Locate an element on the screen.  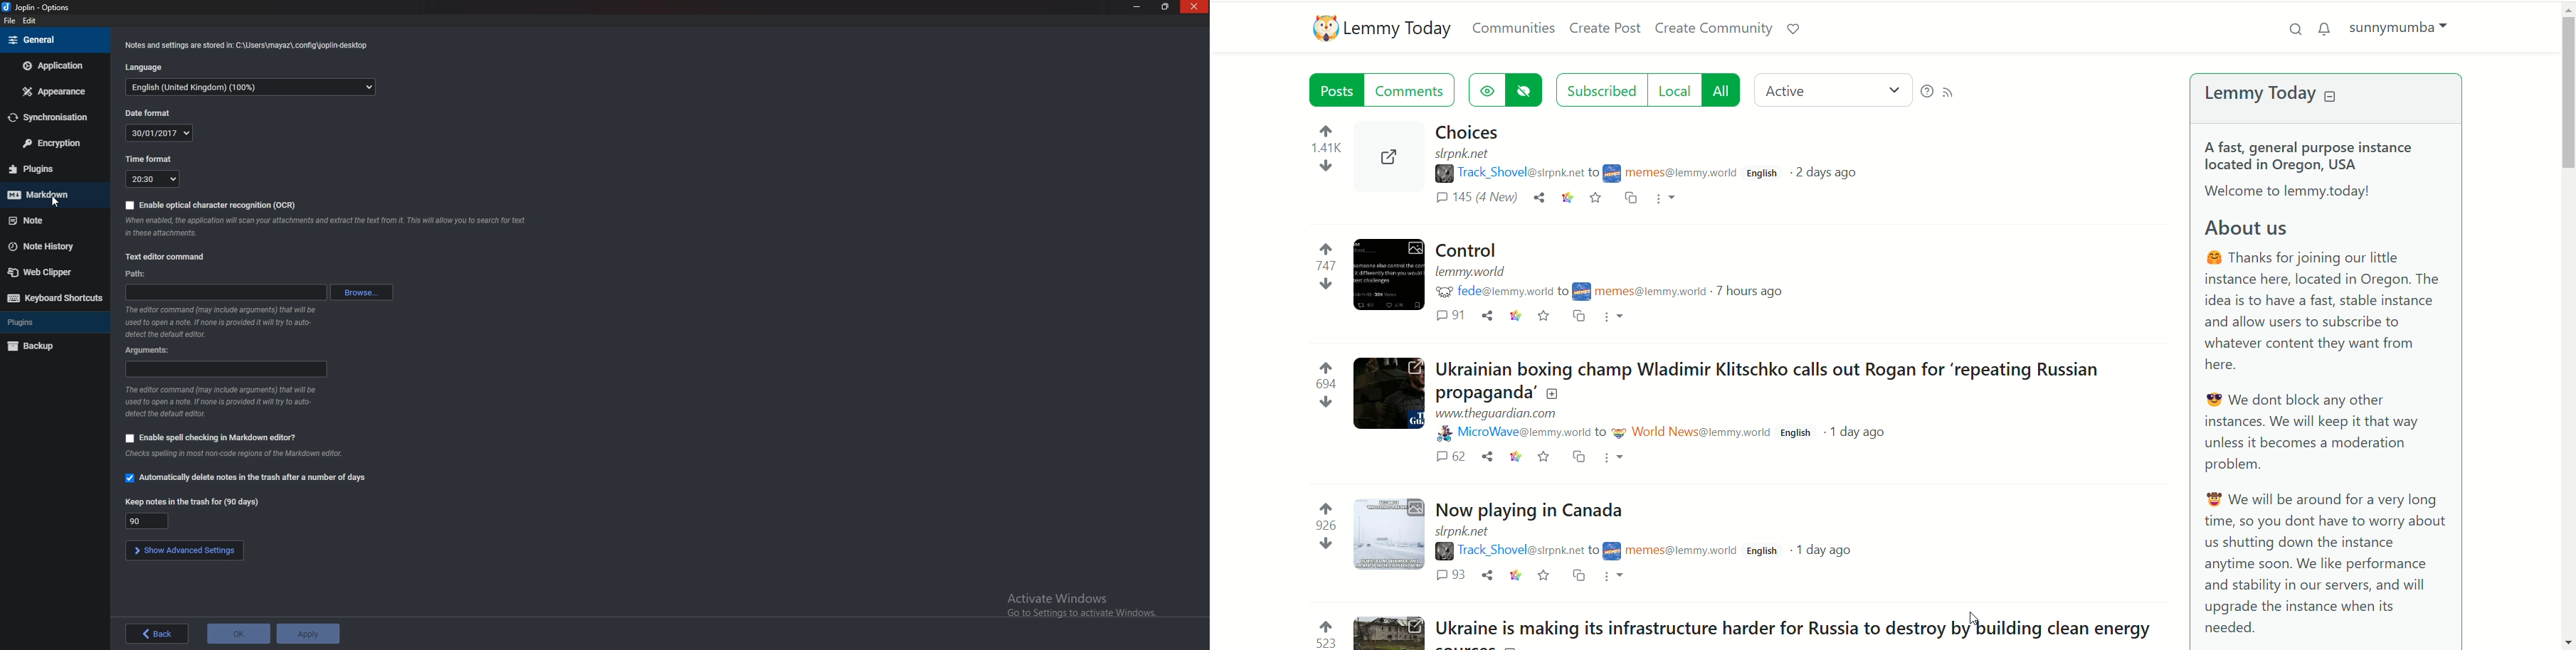
edit is located at coordinates (32, 22).